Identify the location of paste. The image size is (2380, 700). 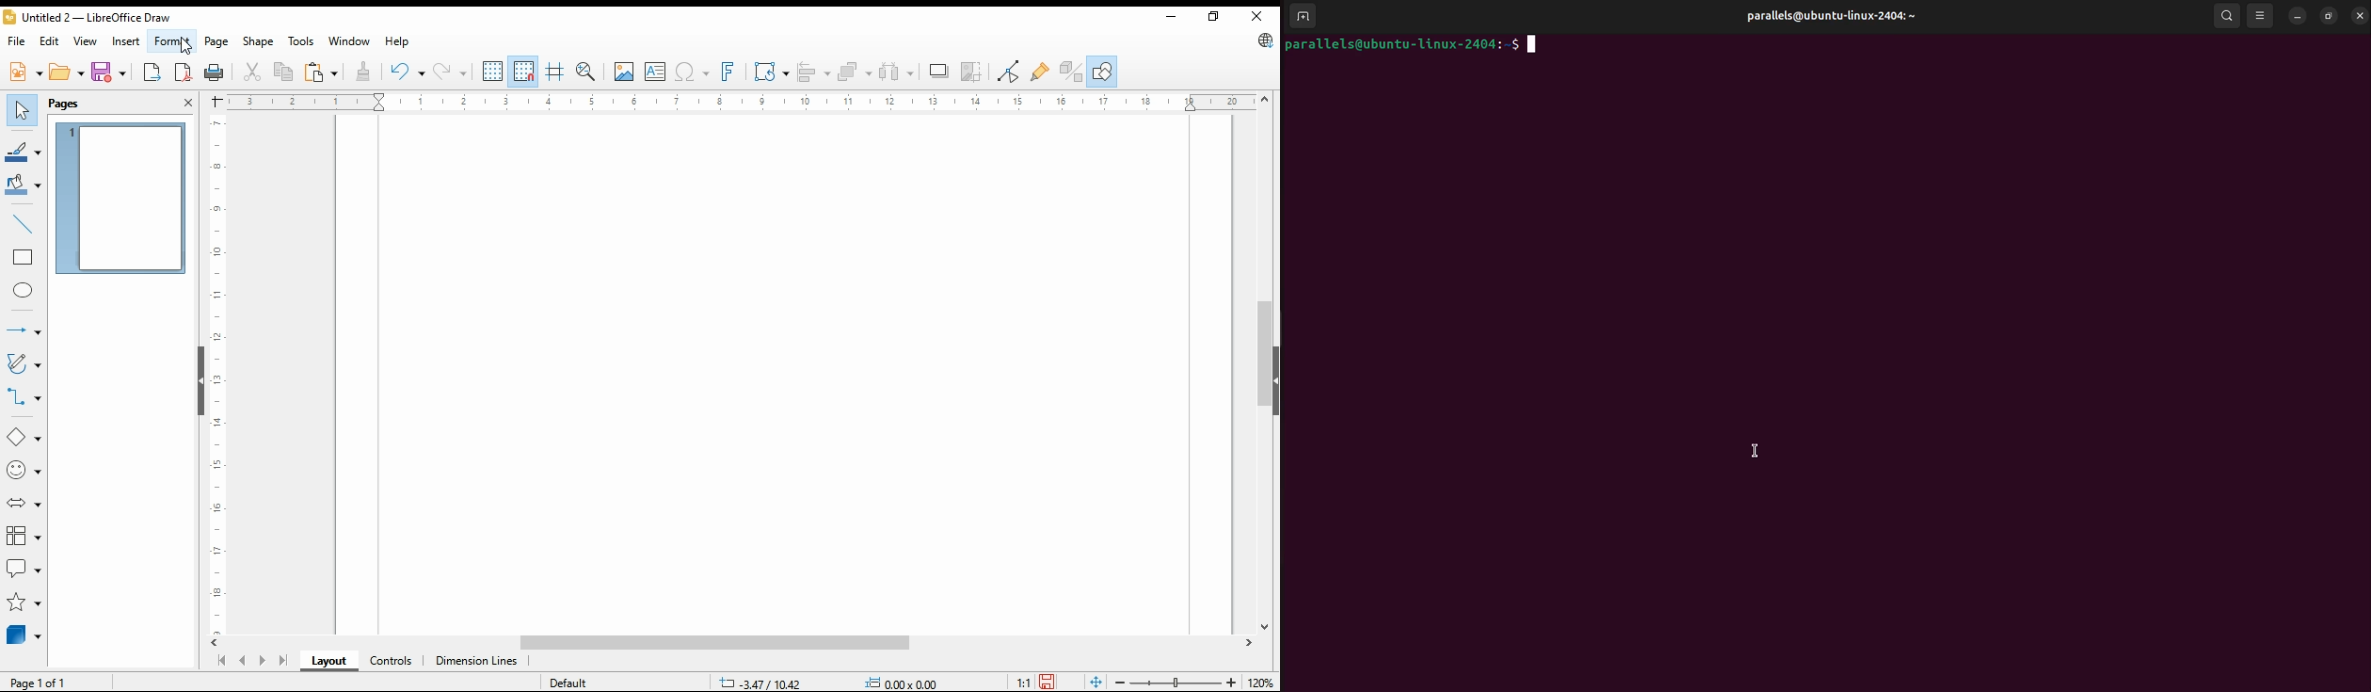
(321, 71).